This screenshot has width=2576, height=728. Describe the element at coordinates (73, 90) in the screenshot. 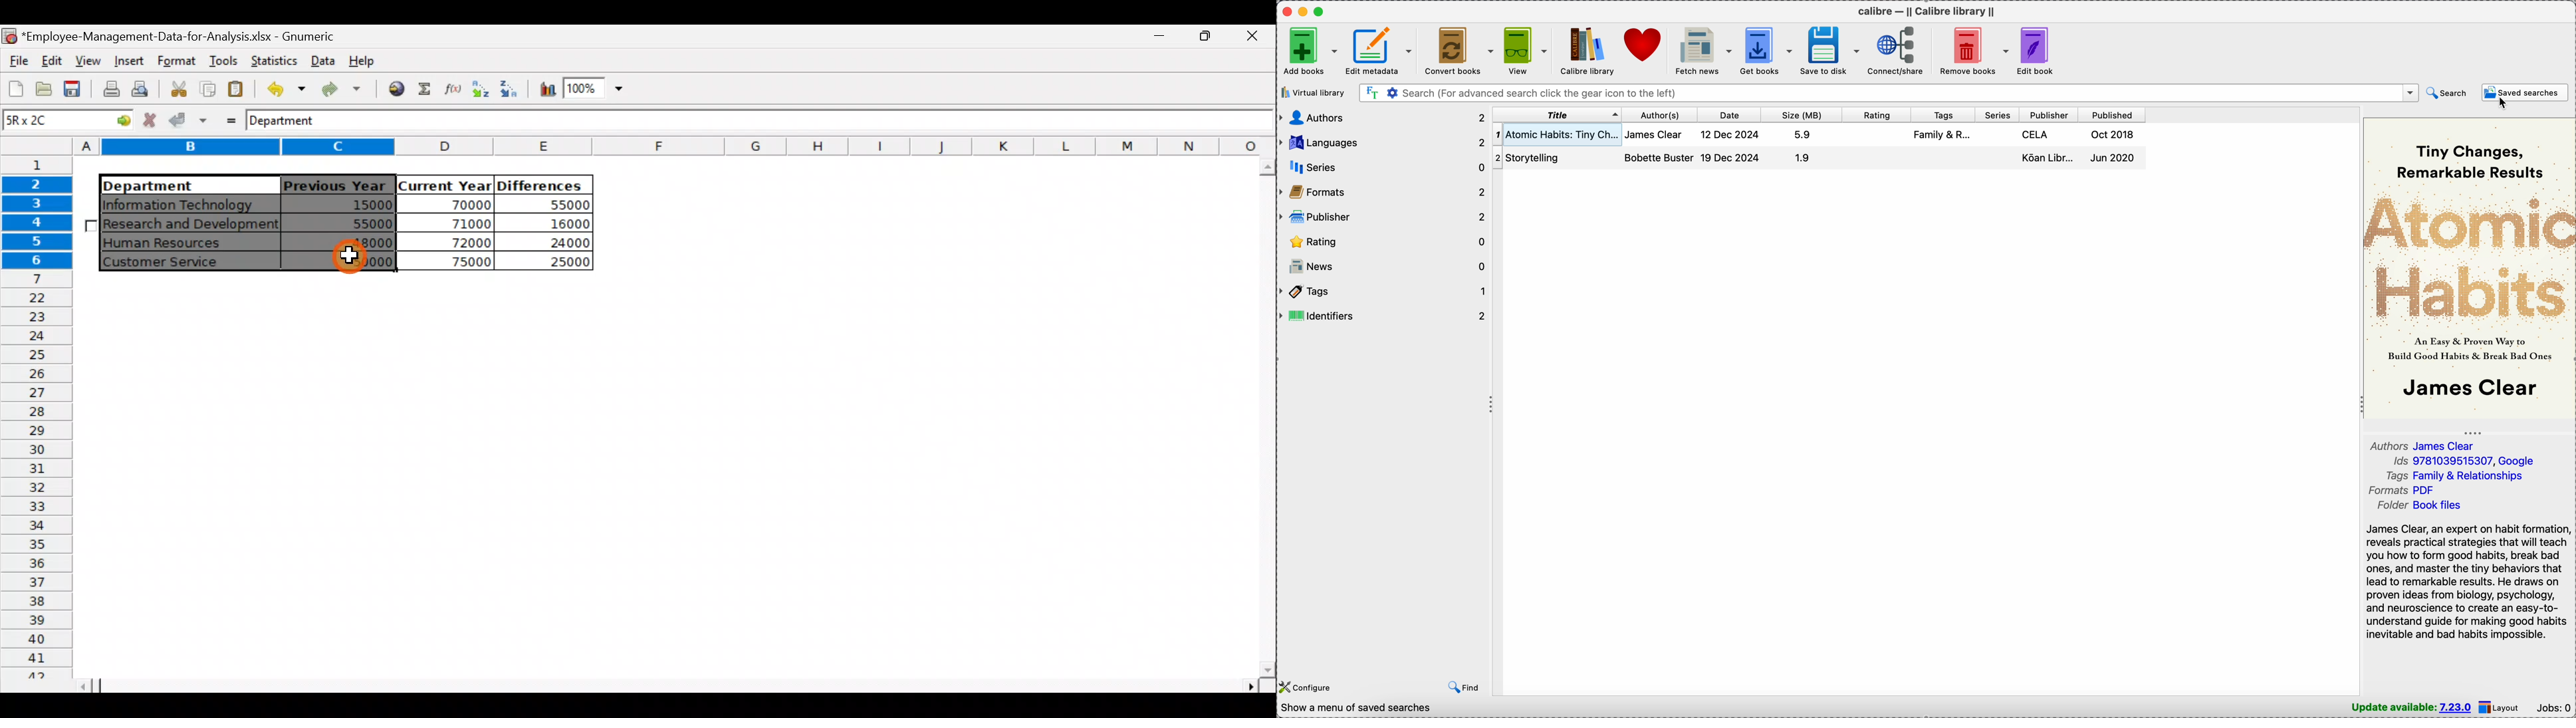

I see `Save the current workbook` at that location.